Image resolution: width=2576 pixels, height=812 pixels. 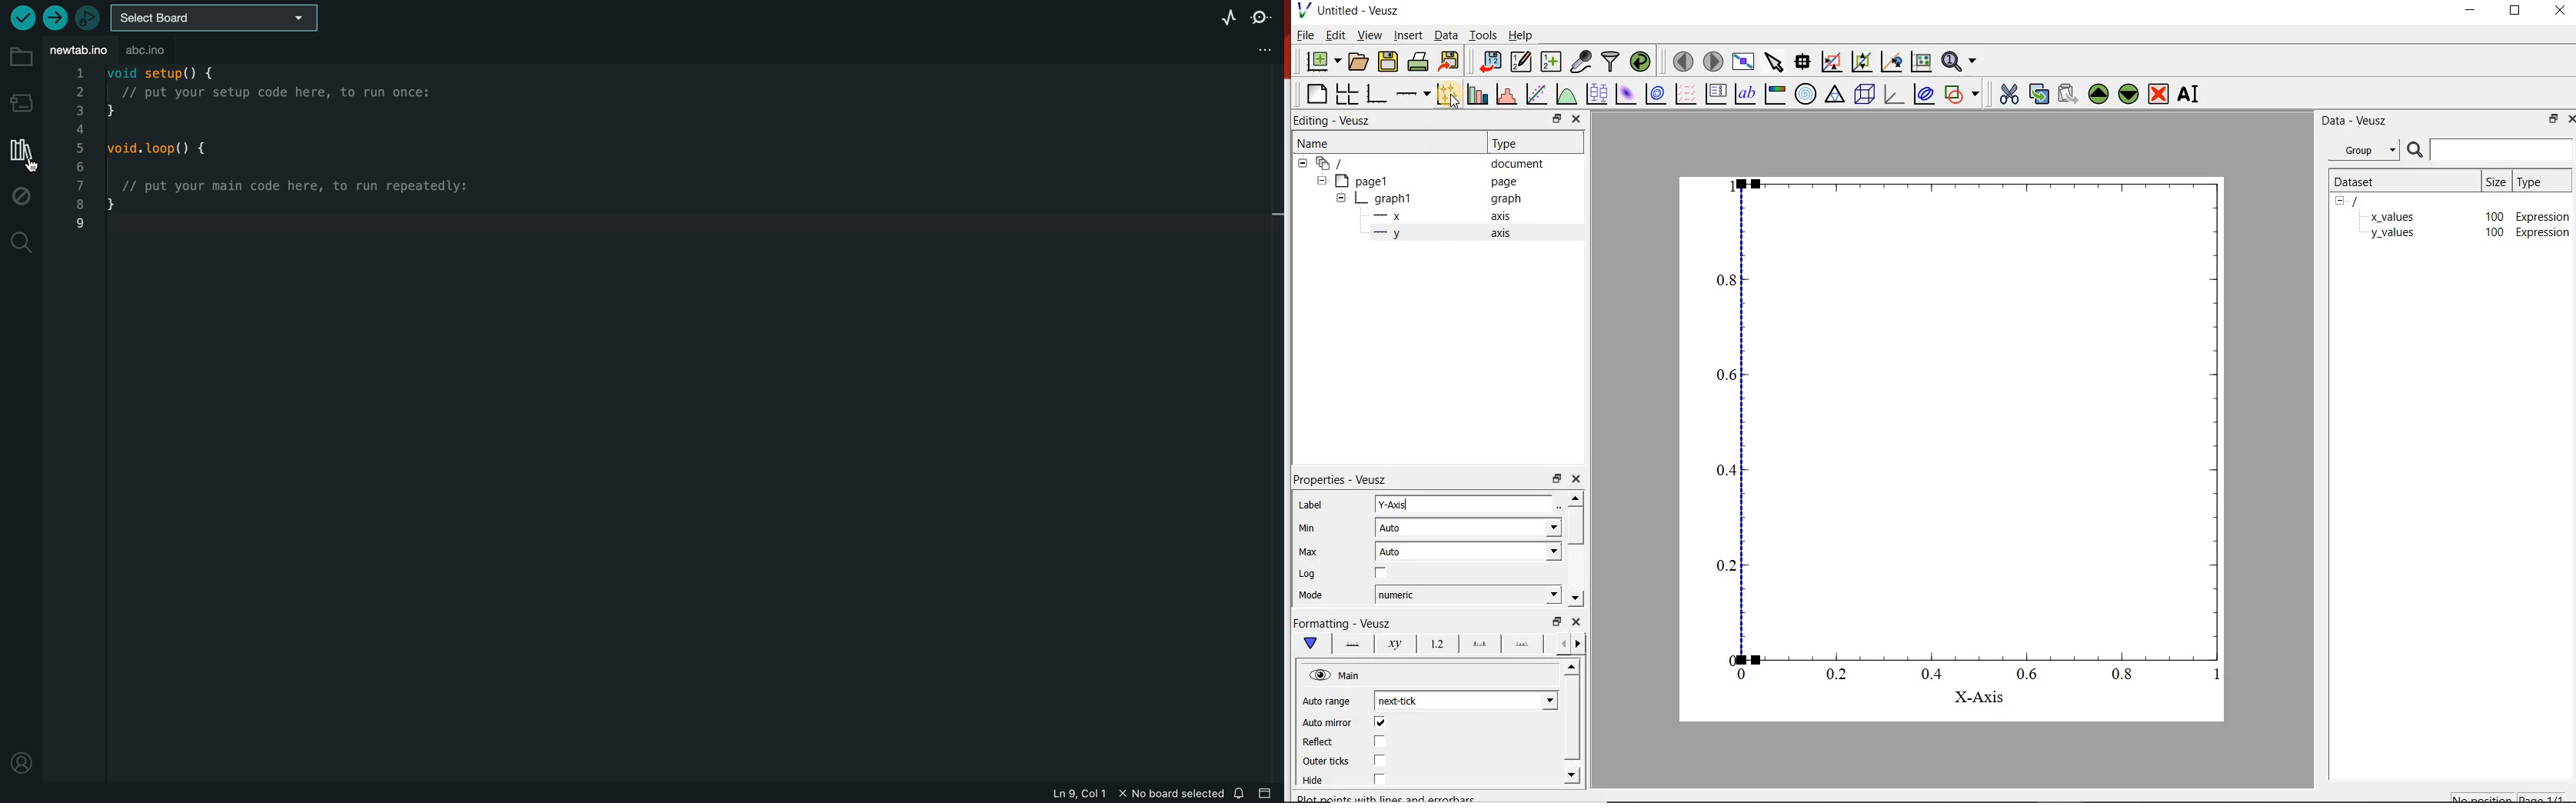 I want to click on click to recenter graph axes, so click(x=1891, y=62).